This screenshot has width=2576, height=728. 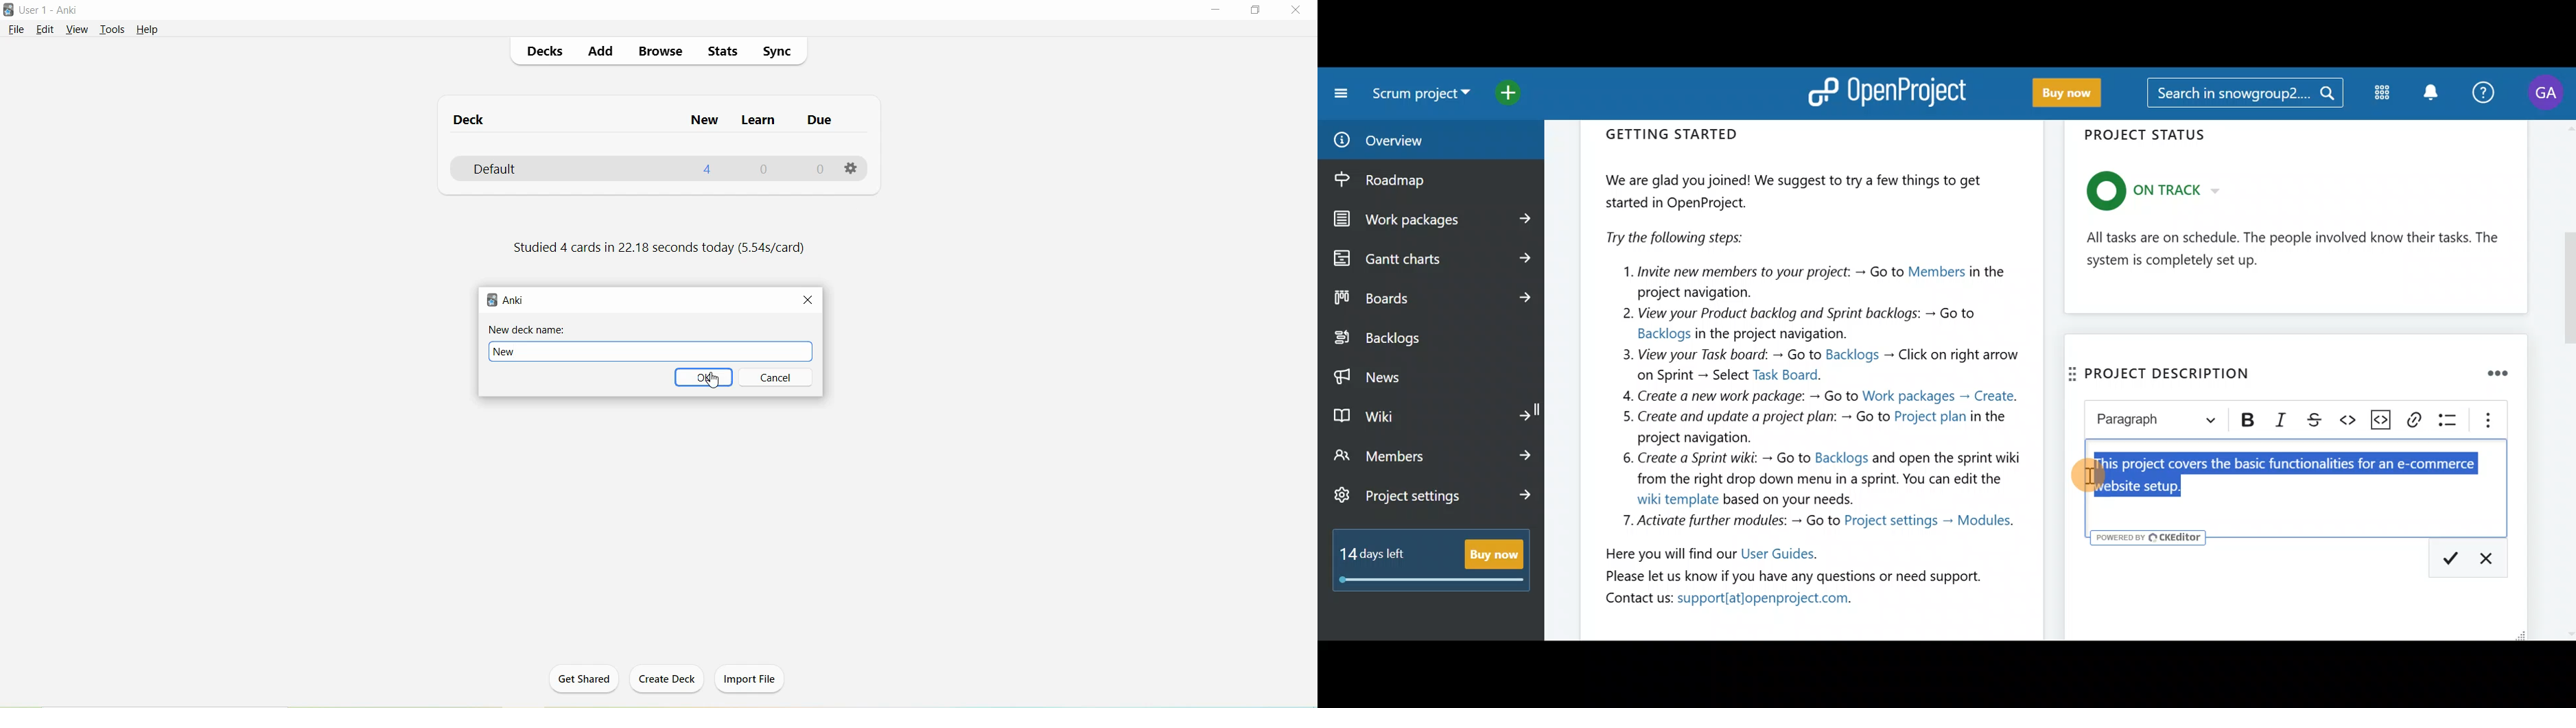 I want to click on New, so click(x=704, y=121).